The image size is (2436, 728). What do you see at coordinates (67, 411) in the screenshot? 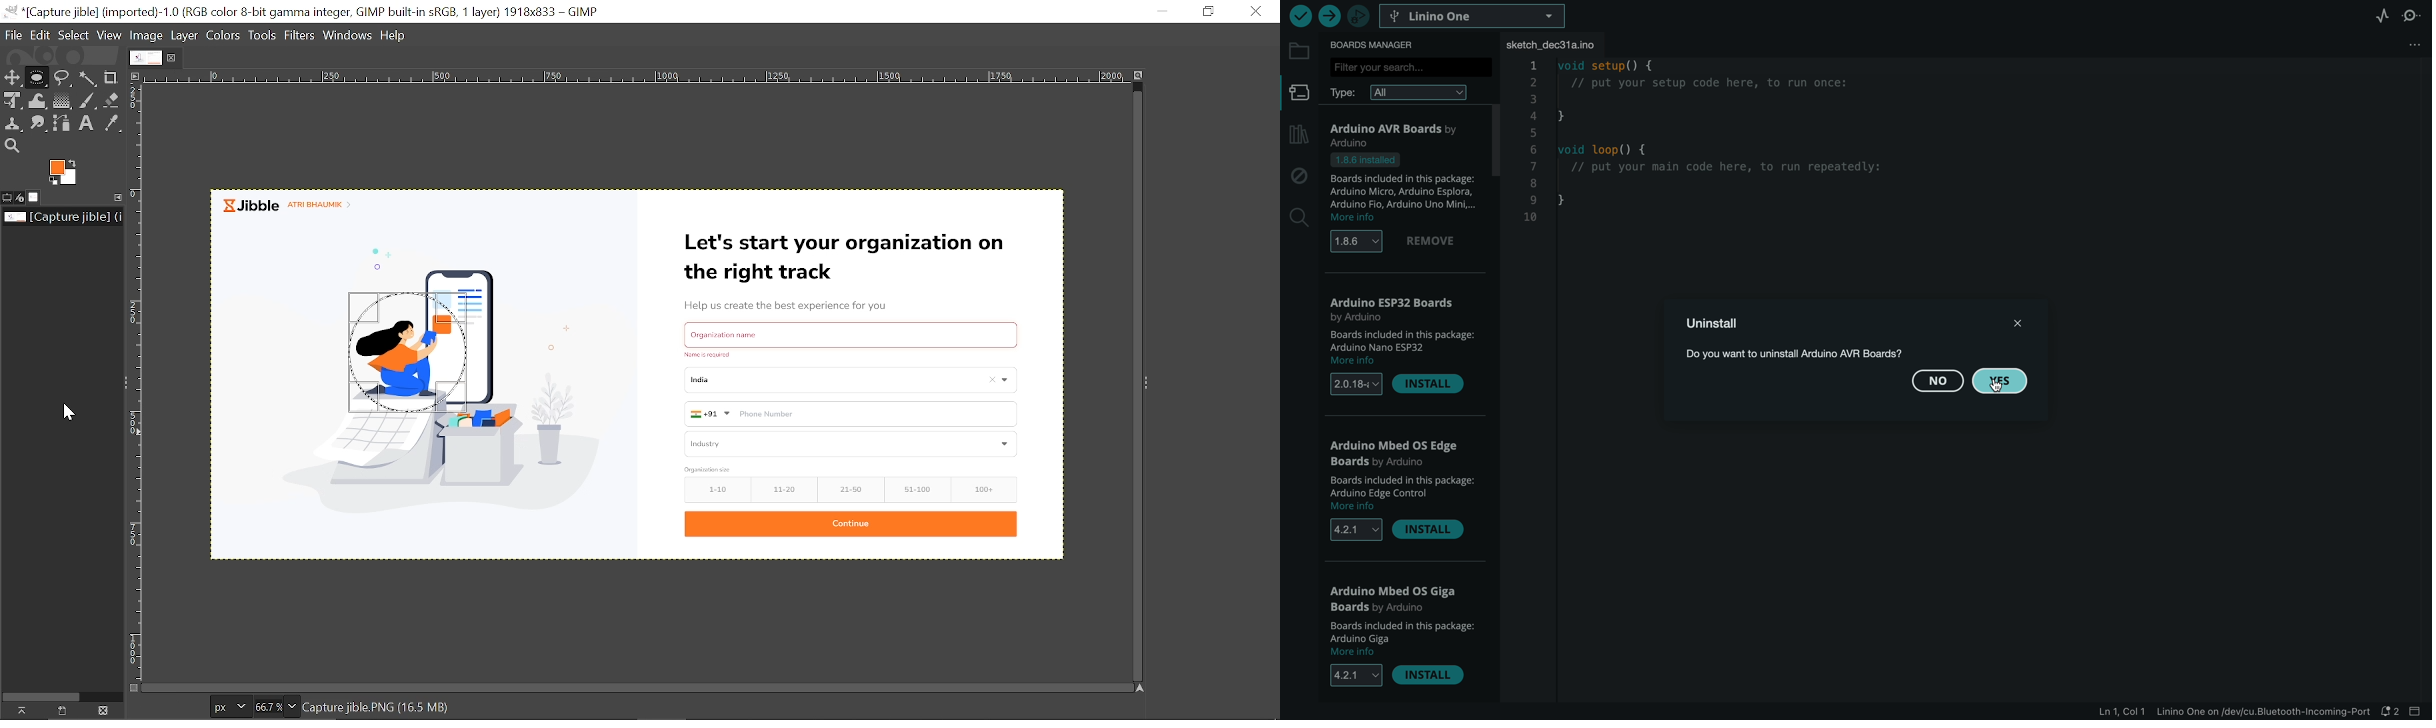
I see `Cursor` at bounding box center [67, 411].